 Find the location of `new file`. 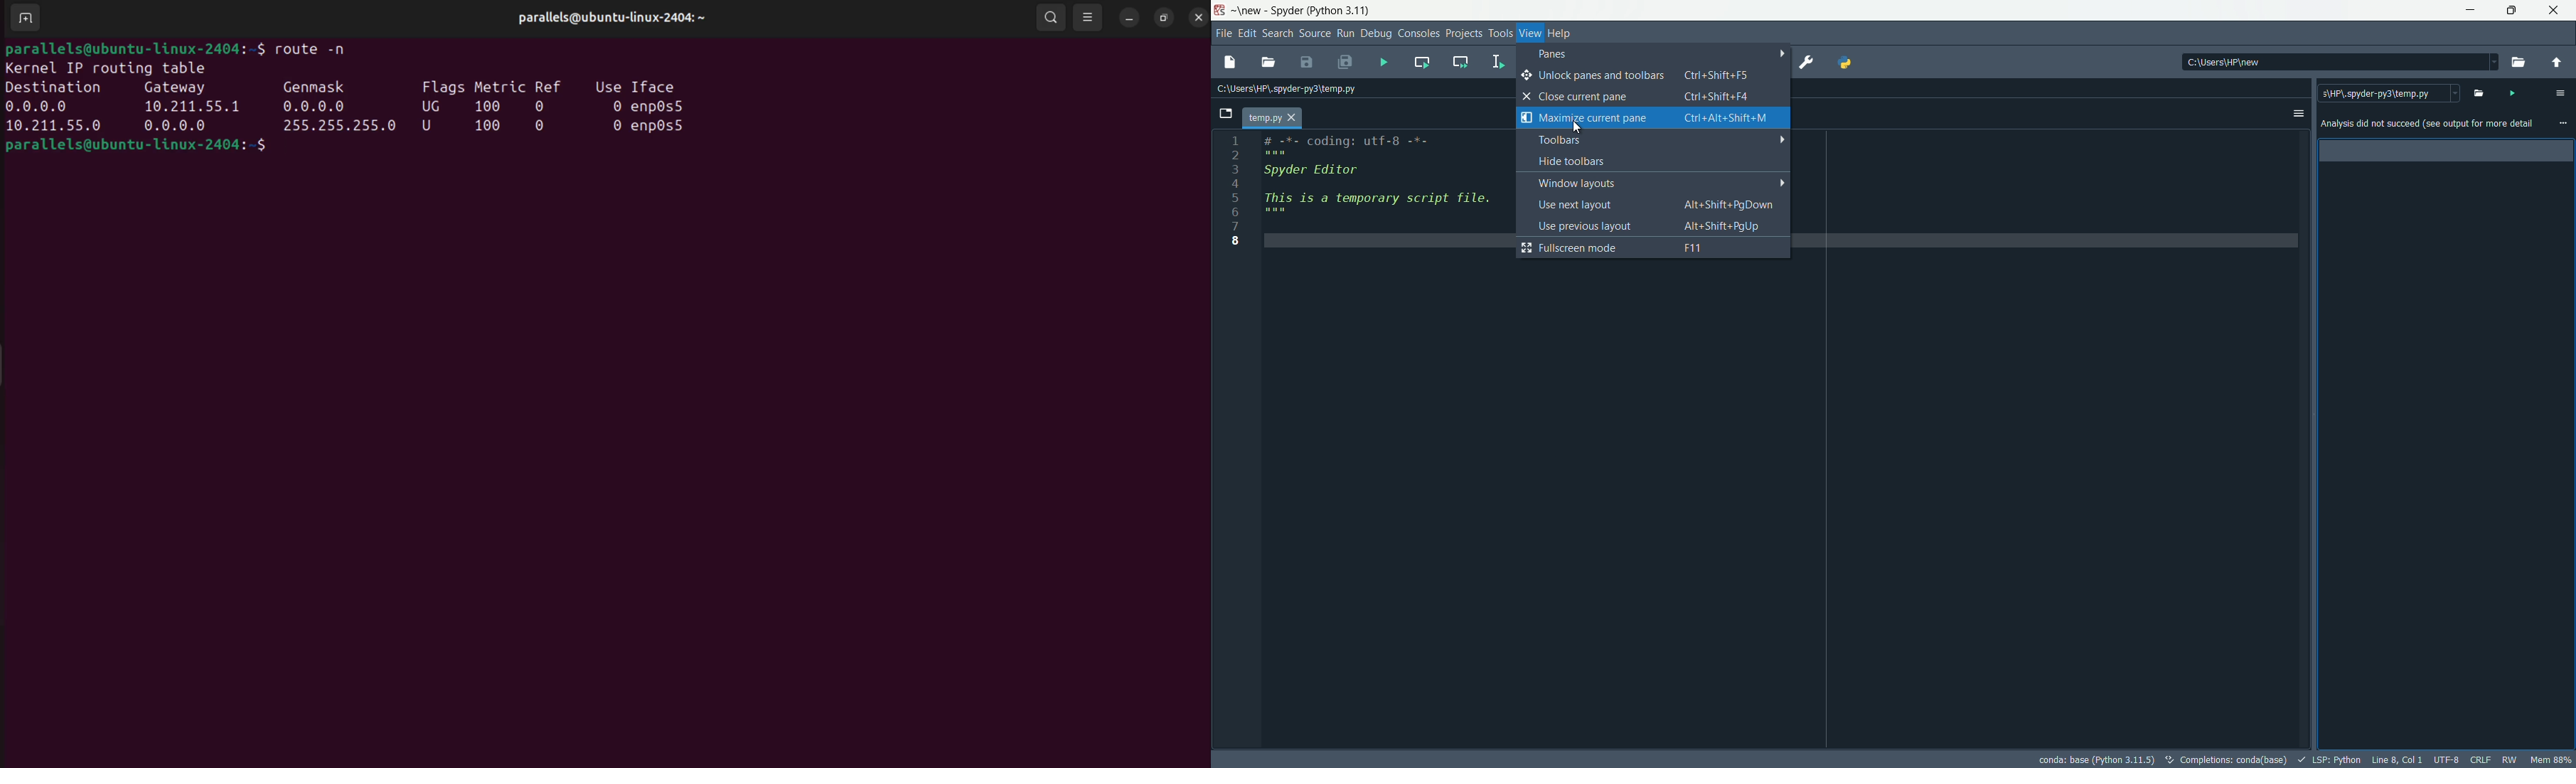

new file is located at coordinates (1230, 63).